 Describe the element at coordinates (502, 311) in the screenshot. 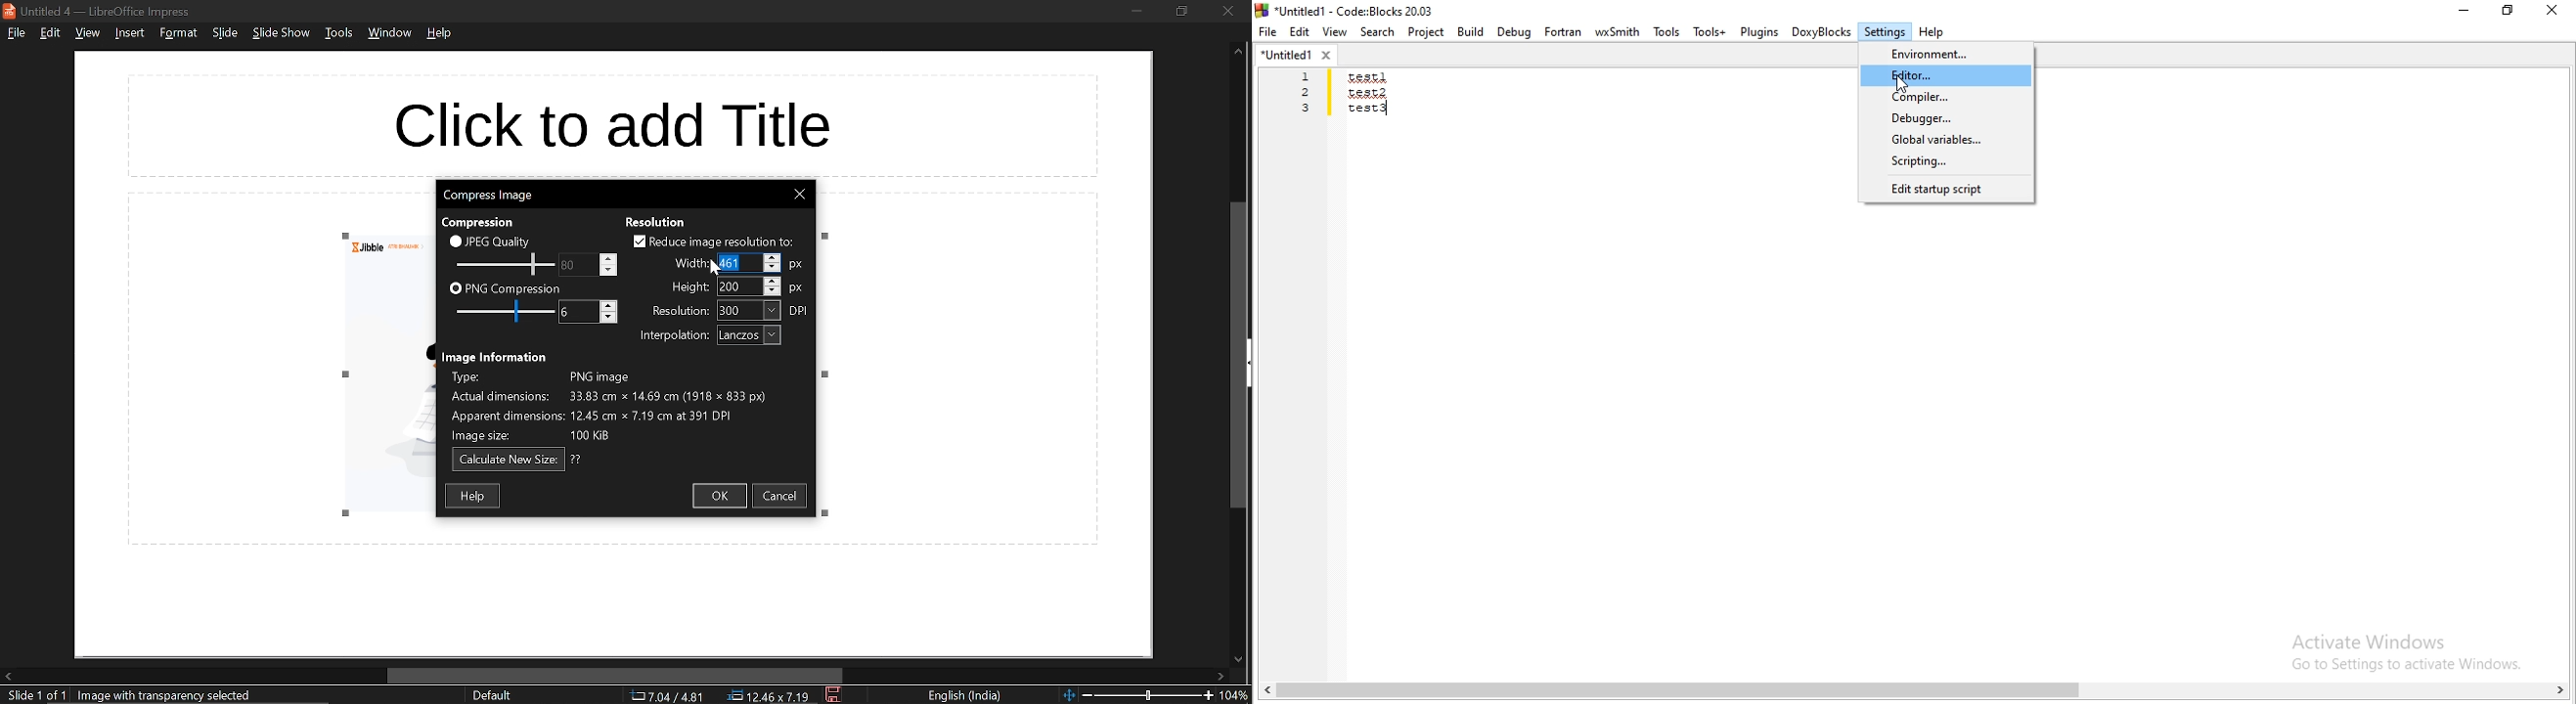

I see `PNG compression scale` at that location.